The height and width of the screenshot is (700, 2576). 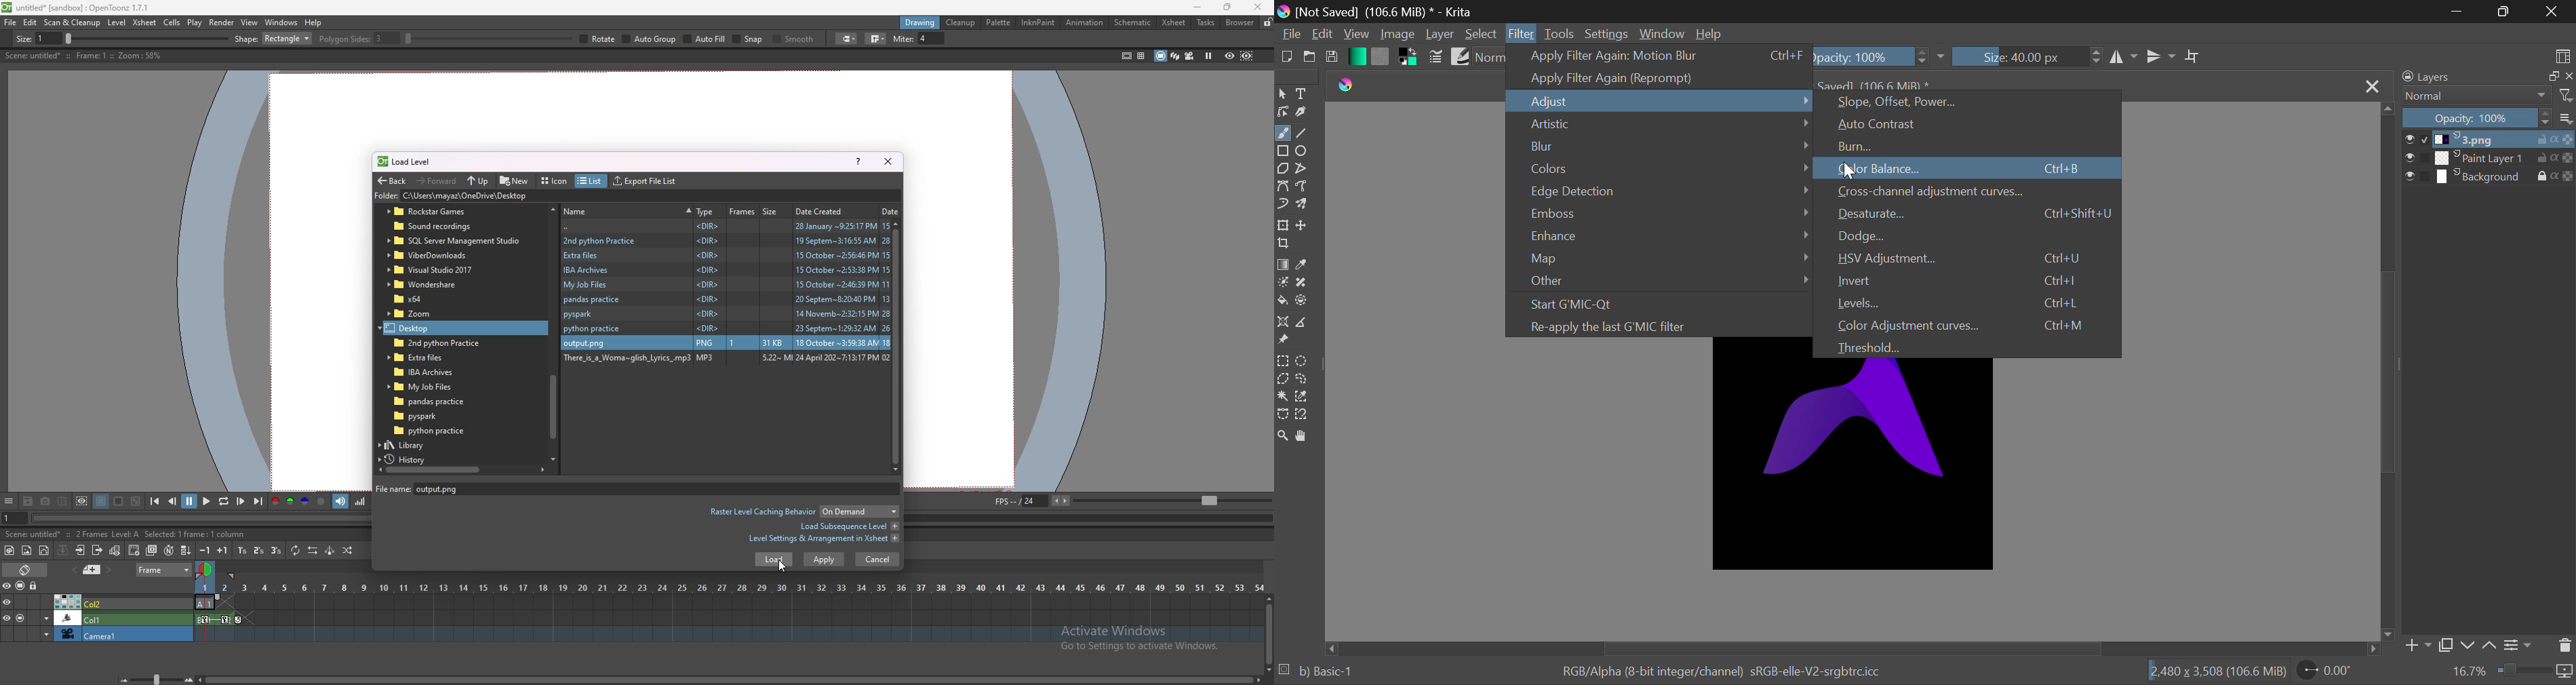 I want to click on Freehand Selection, so click(x=1302, y=378).